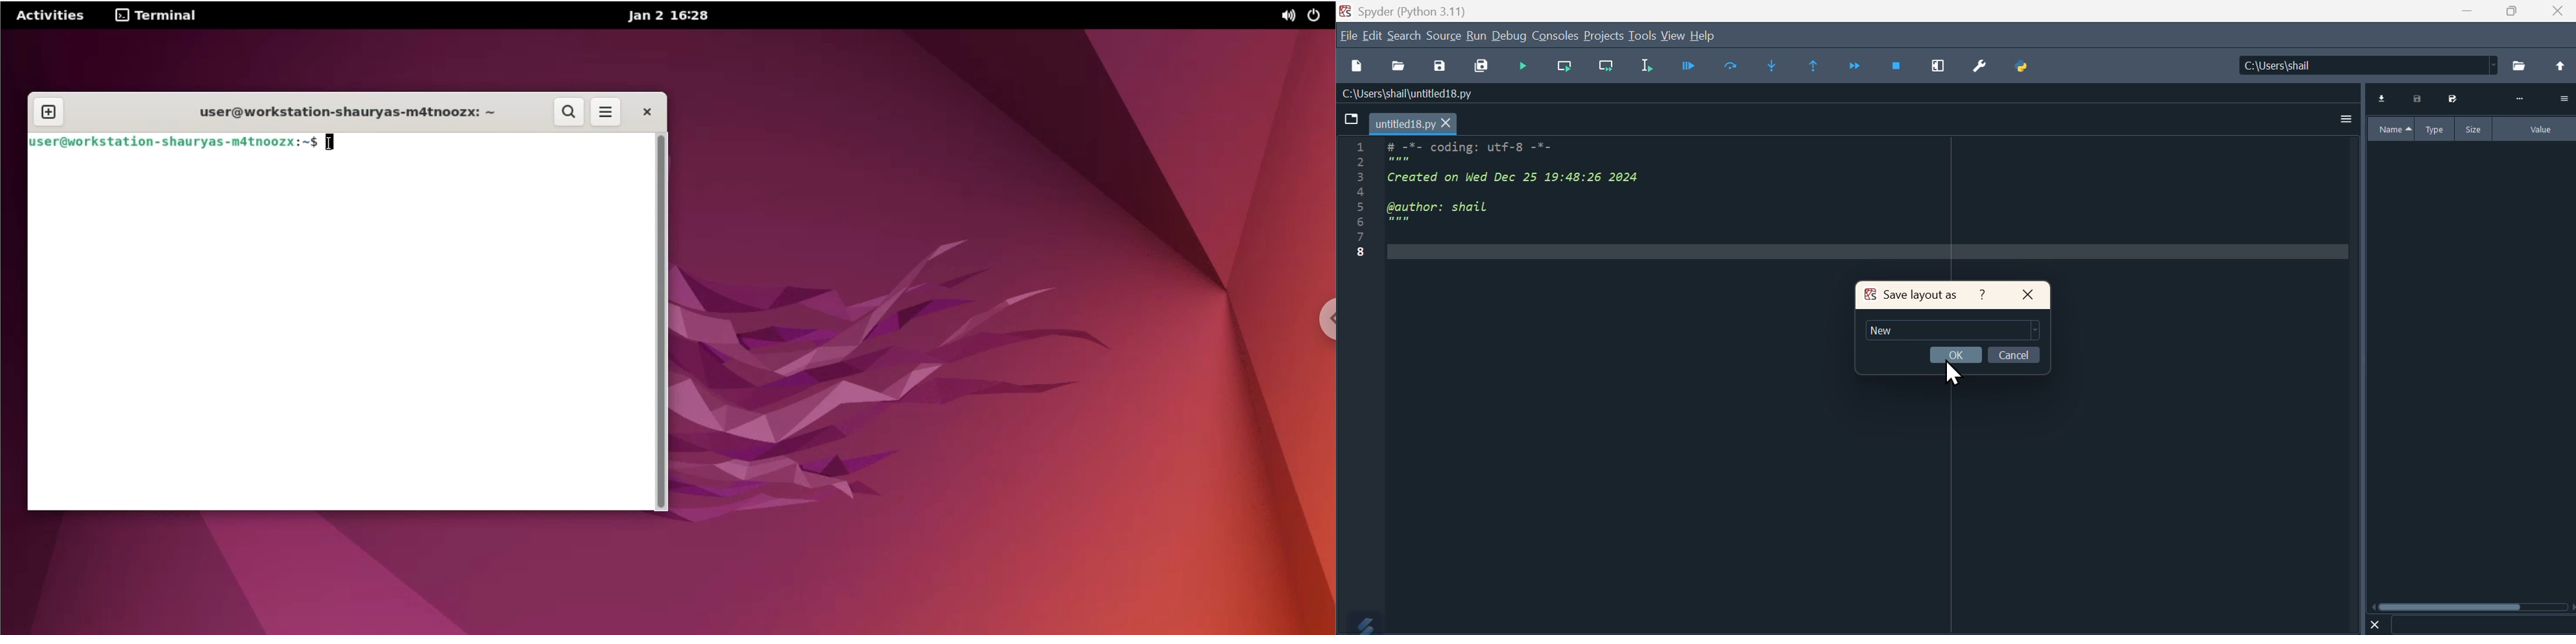 The image size is (2576, 644). Describe the element at coordinates (1439, 68) in the screenshot. I see `save` at that location.